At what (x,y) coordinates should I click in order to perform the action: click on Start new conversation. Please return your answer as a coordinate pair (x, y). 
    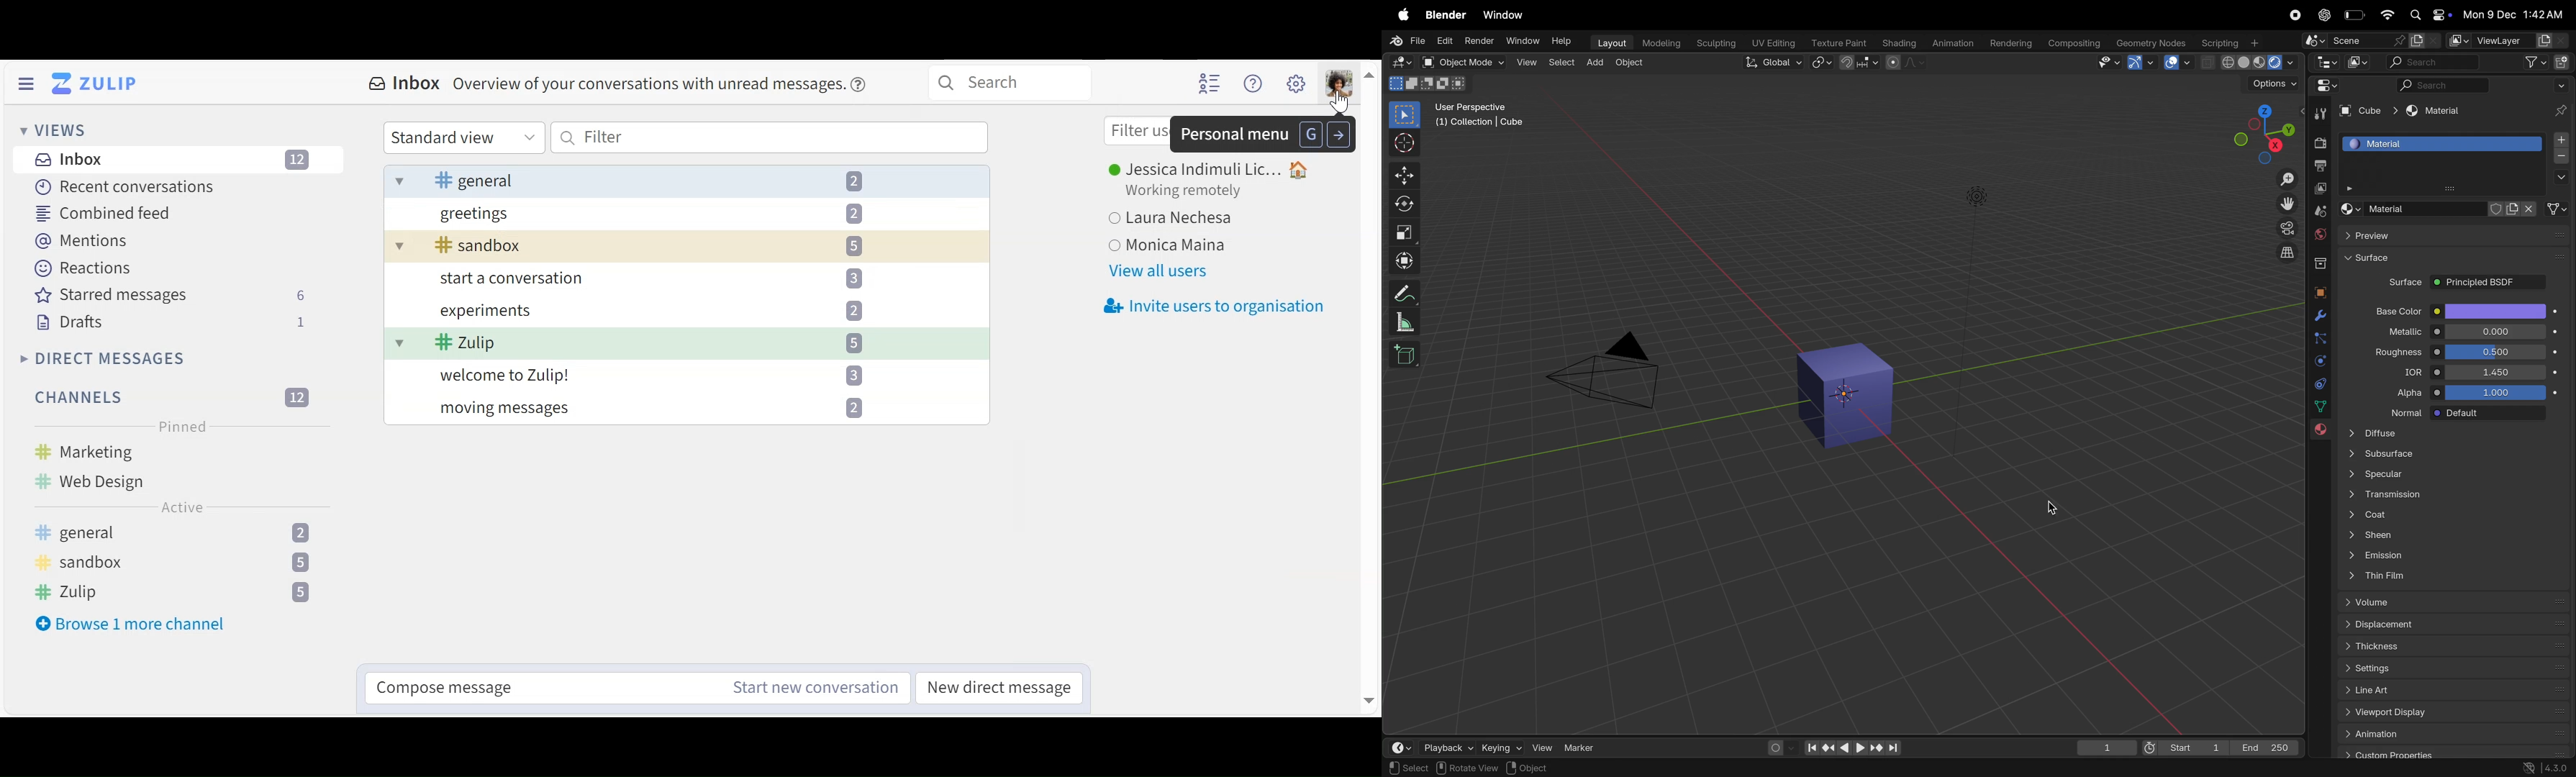
    Looking at the image, I should click on (823, 689).